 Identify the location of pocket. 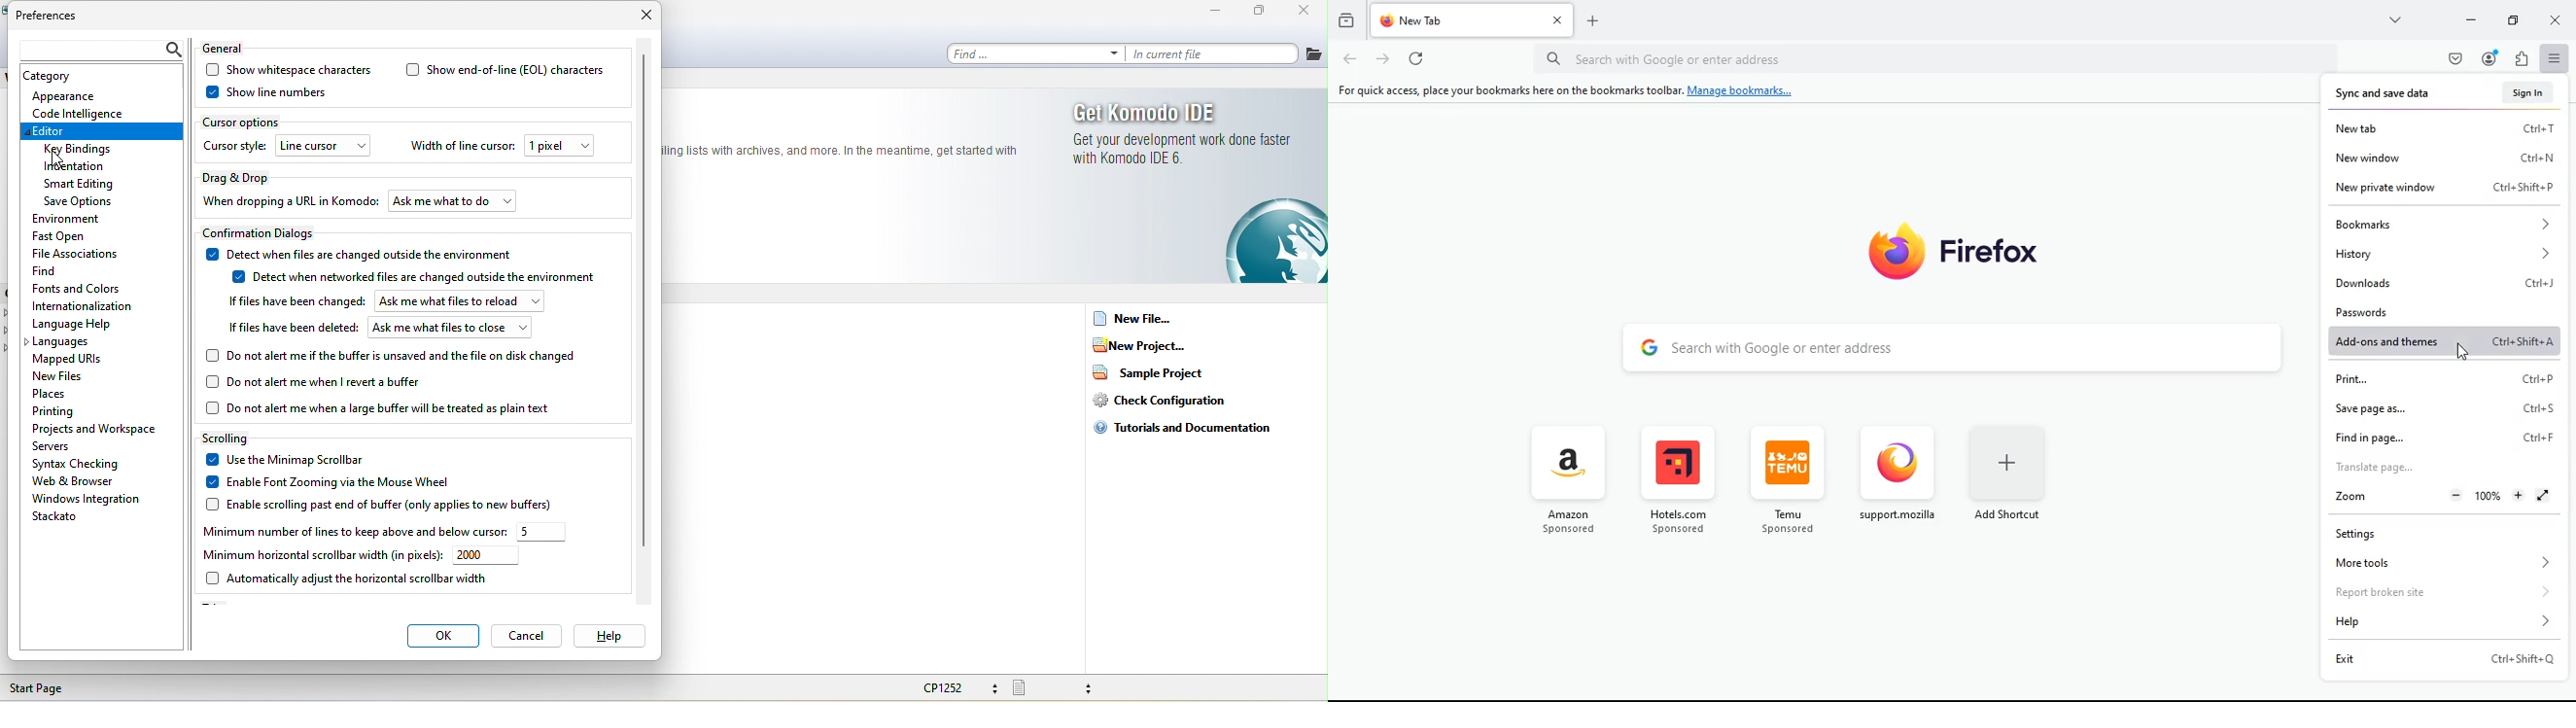
(2450, 59).